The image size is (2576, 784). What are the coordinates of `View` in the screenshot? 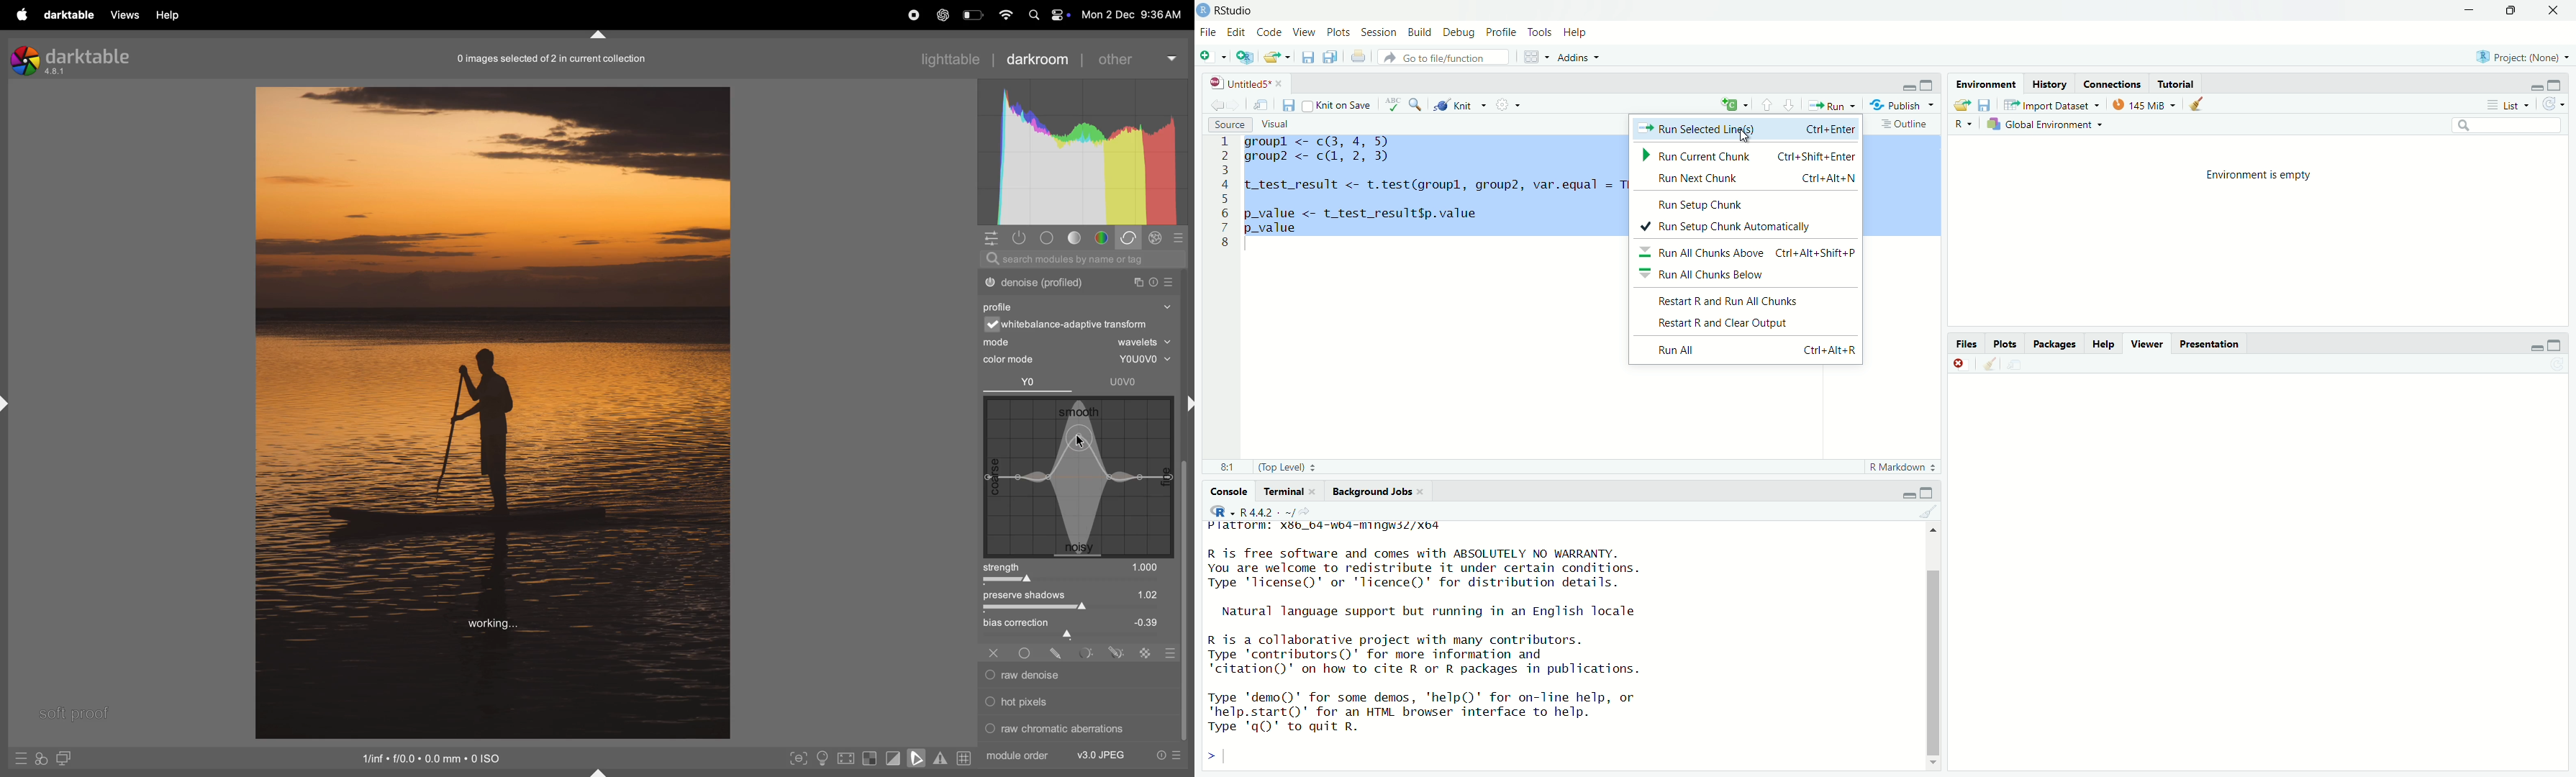 It's located at (1303, 29).